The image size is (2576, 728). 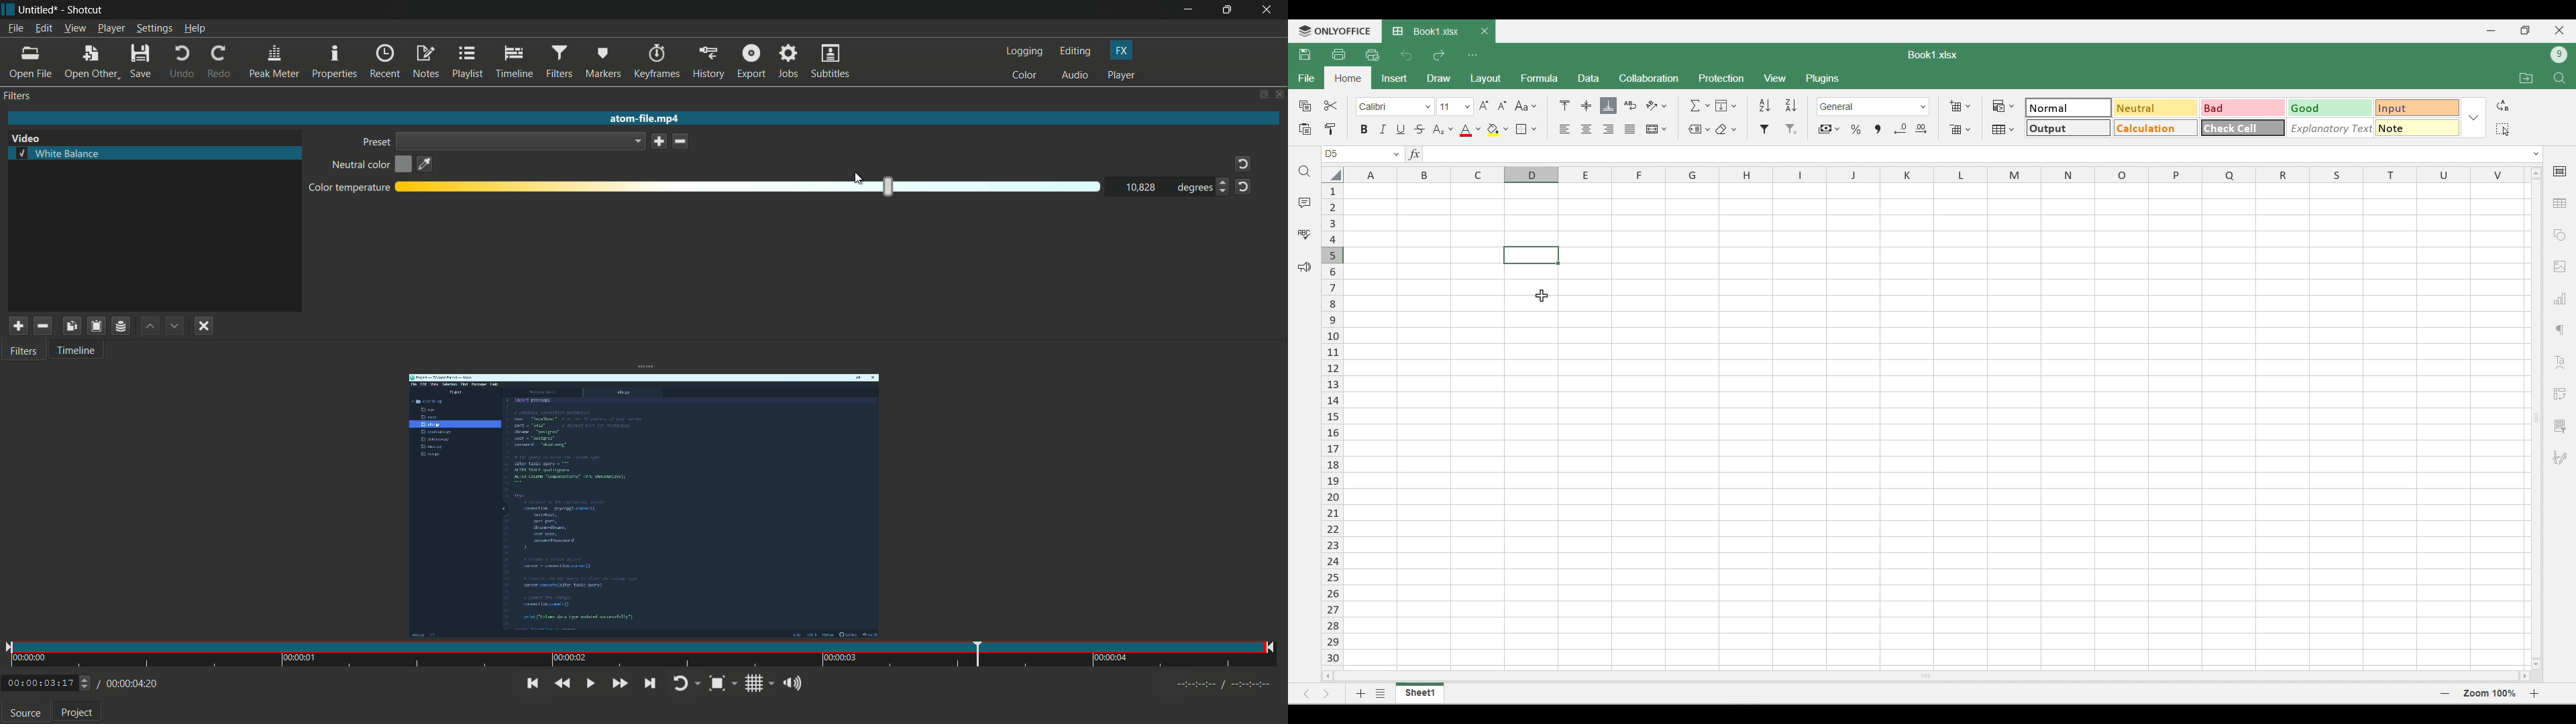 What do you see at coordinates (1548, 296) in the screenshot?
I see `cursor` at bounding box center [1548, 296].